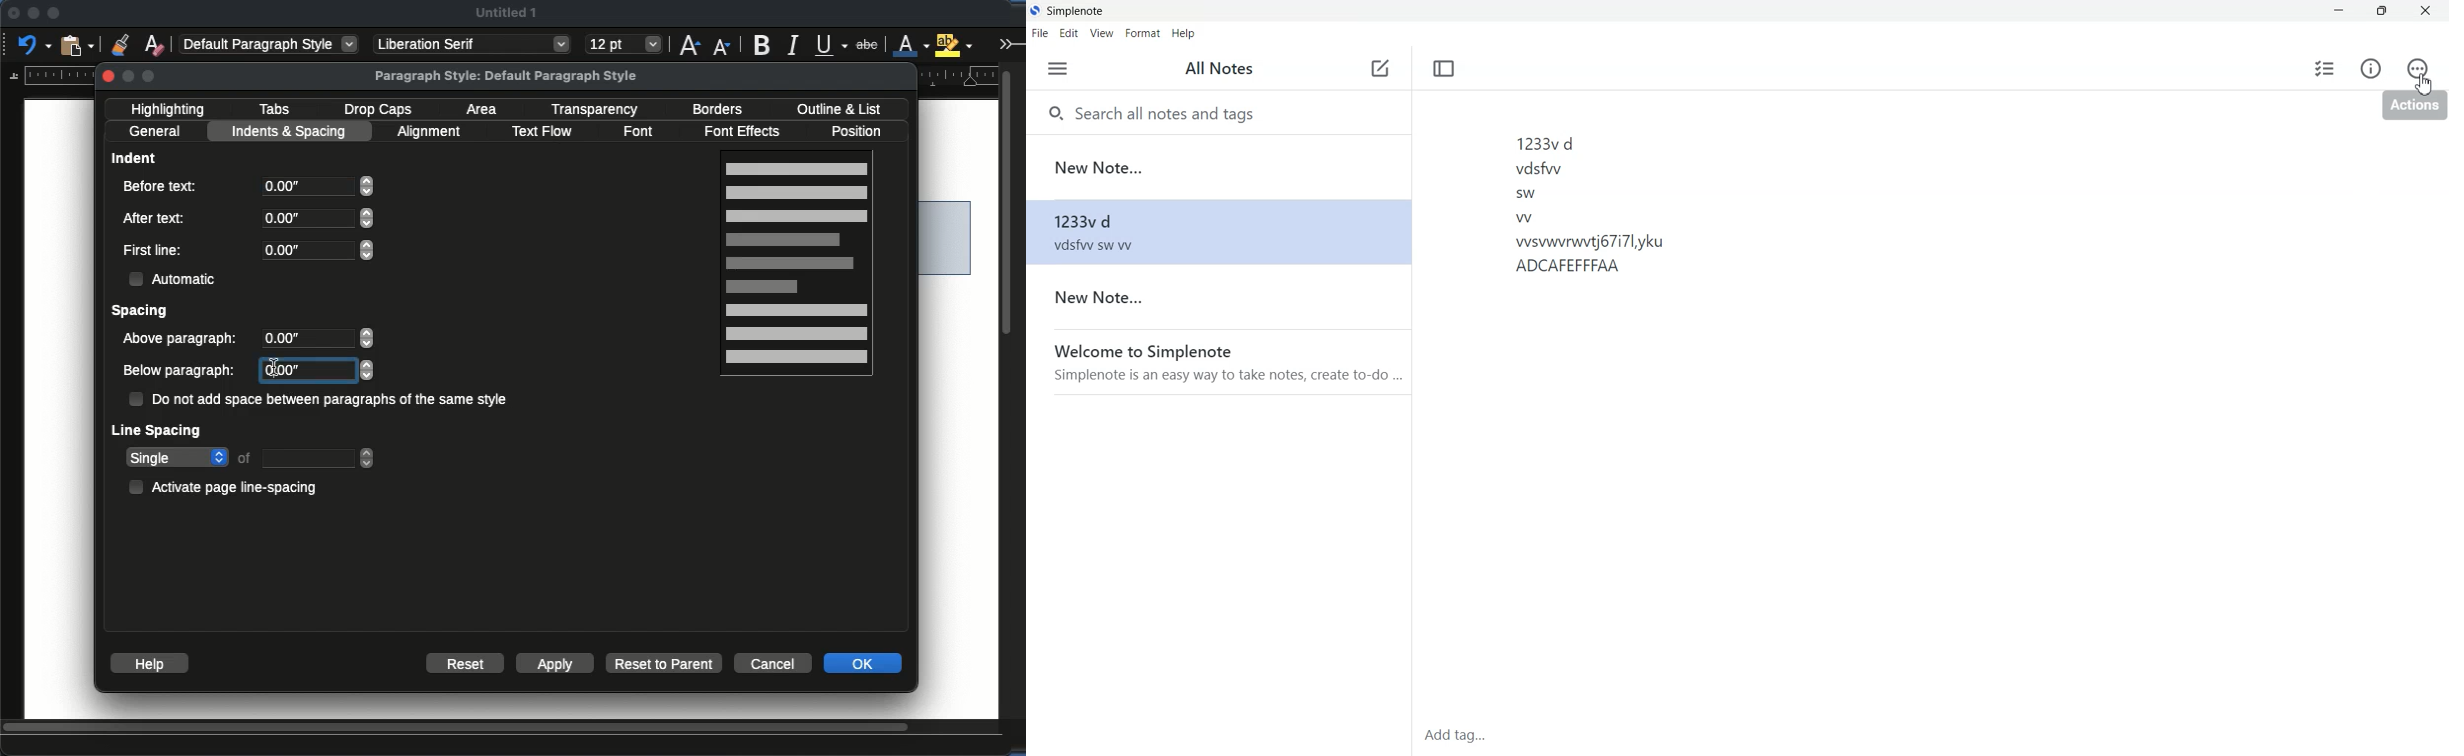 This screenshot has width=2464, height=756. What do you see at coordinates (246, 457) in the screenshot?
I see `of` at bounding box center [246, 457].